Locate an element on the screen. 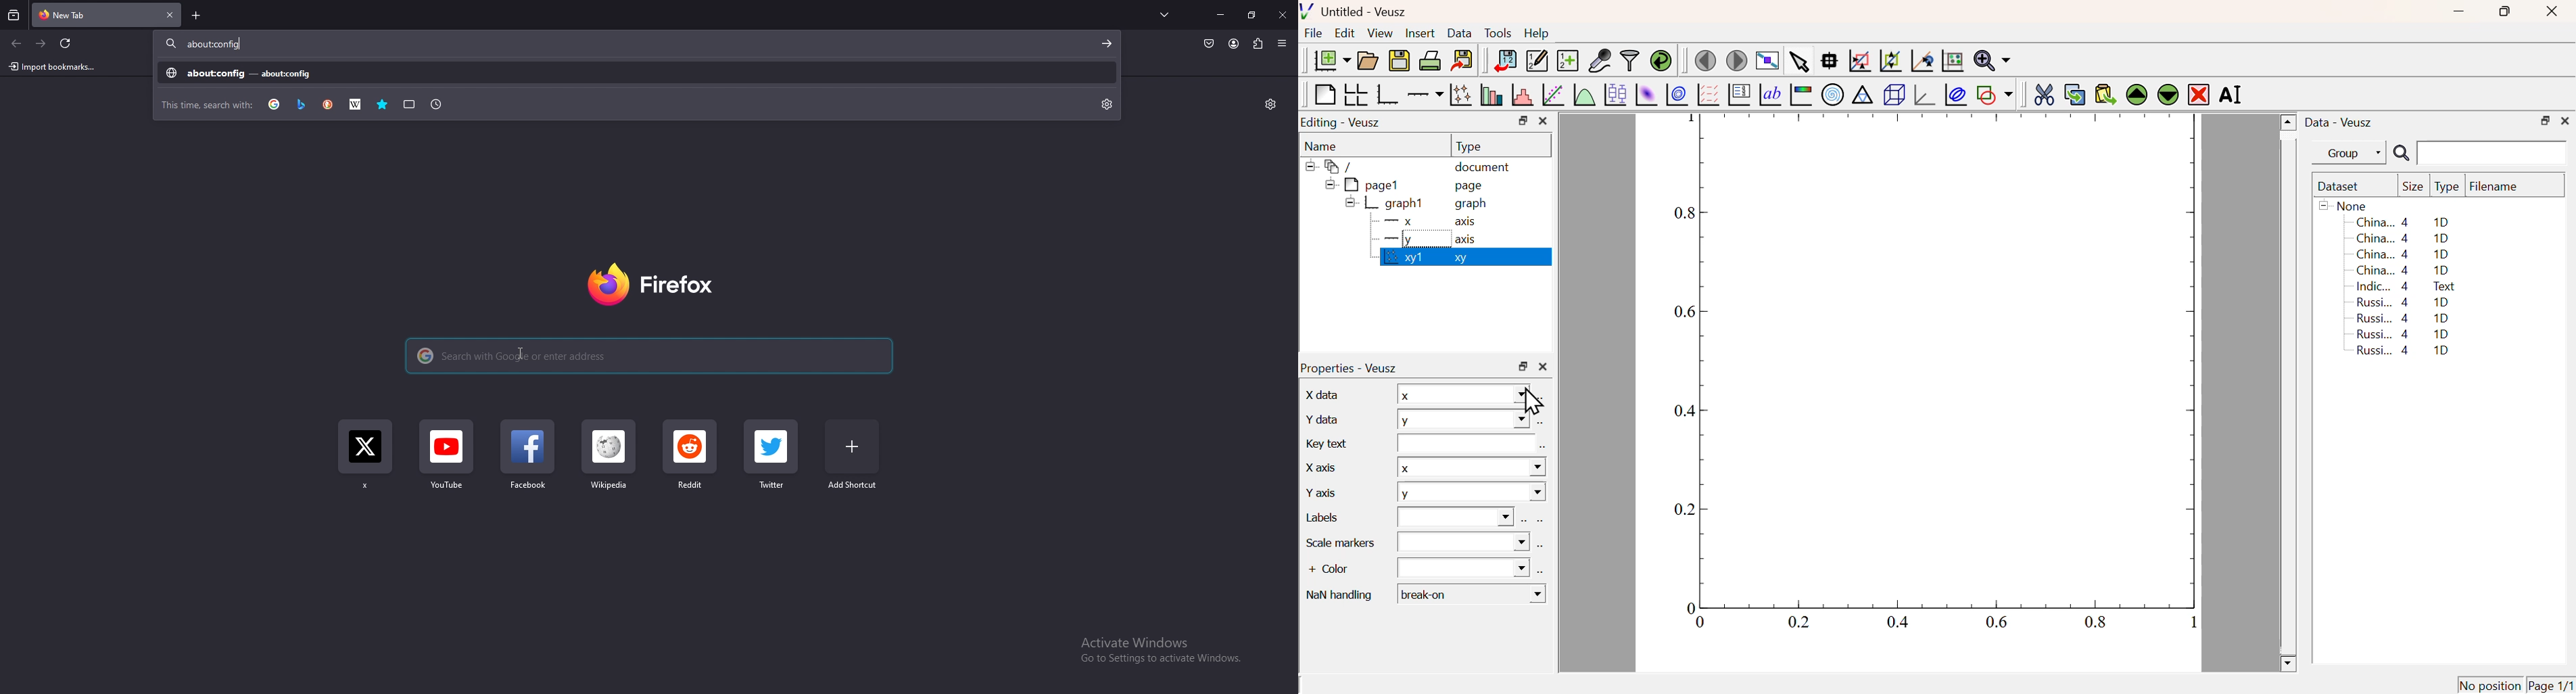  Plot points with lines and errorbars is located at coordinates (1462, 95).